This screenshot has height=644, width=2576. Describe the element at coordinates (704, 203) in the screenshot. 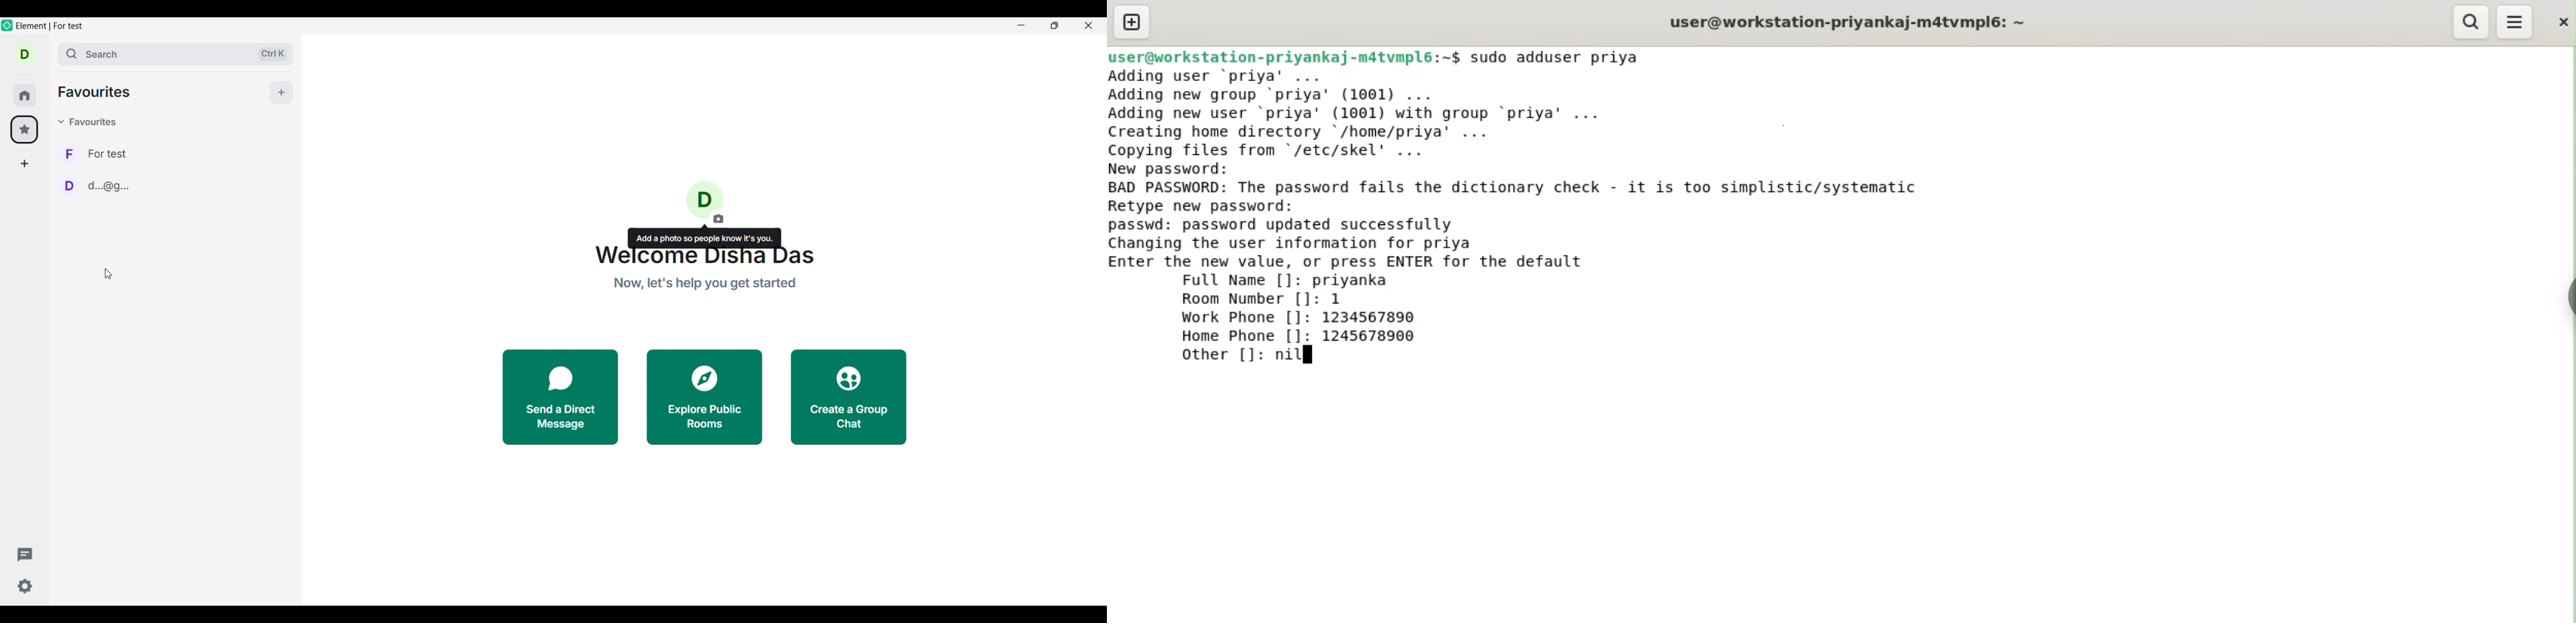

I see `Change image` at that location.